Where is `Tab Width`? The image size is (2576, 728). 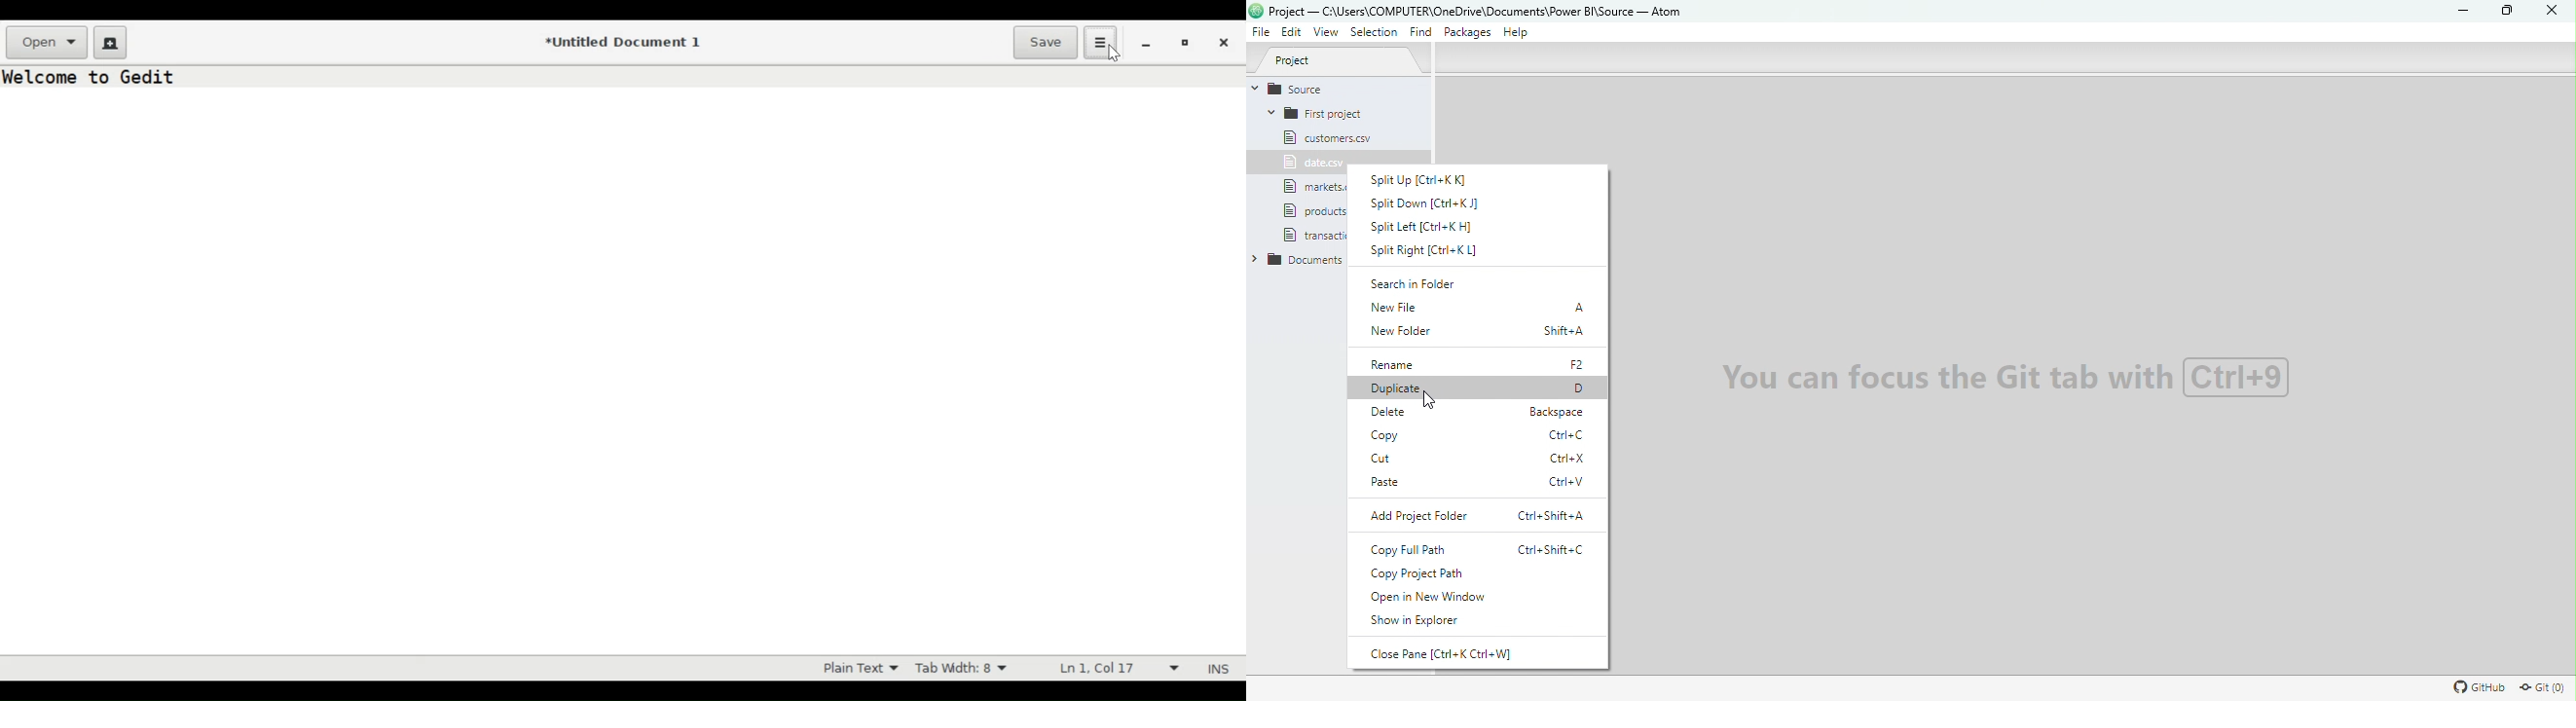
Tab Width is located at coordinates (967, 669).